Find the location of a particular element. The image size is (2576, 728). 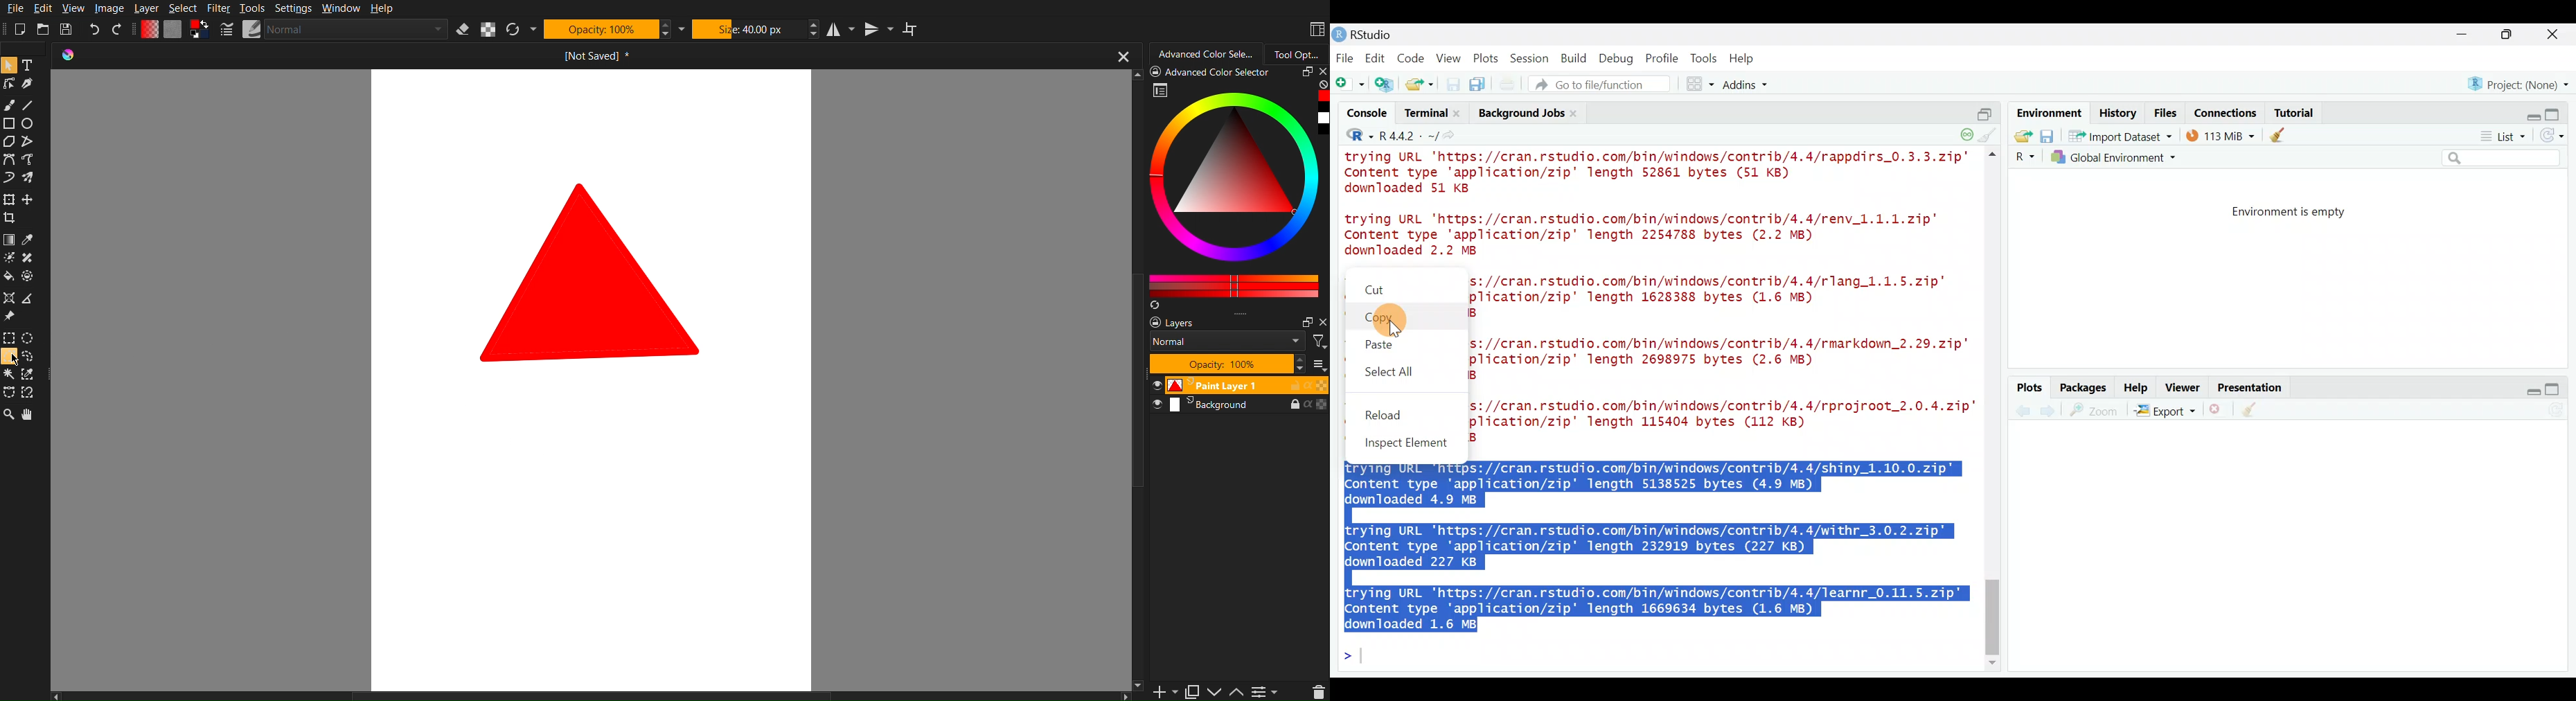

Alpha is located at coordinates (488, 30).